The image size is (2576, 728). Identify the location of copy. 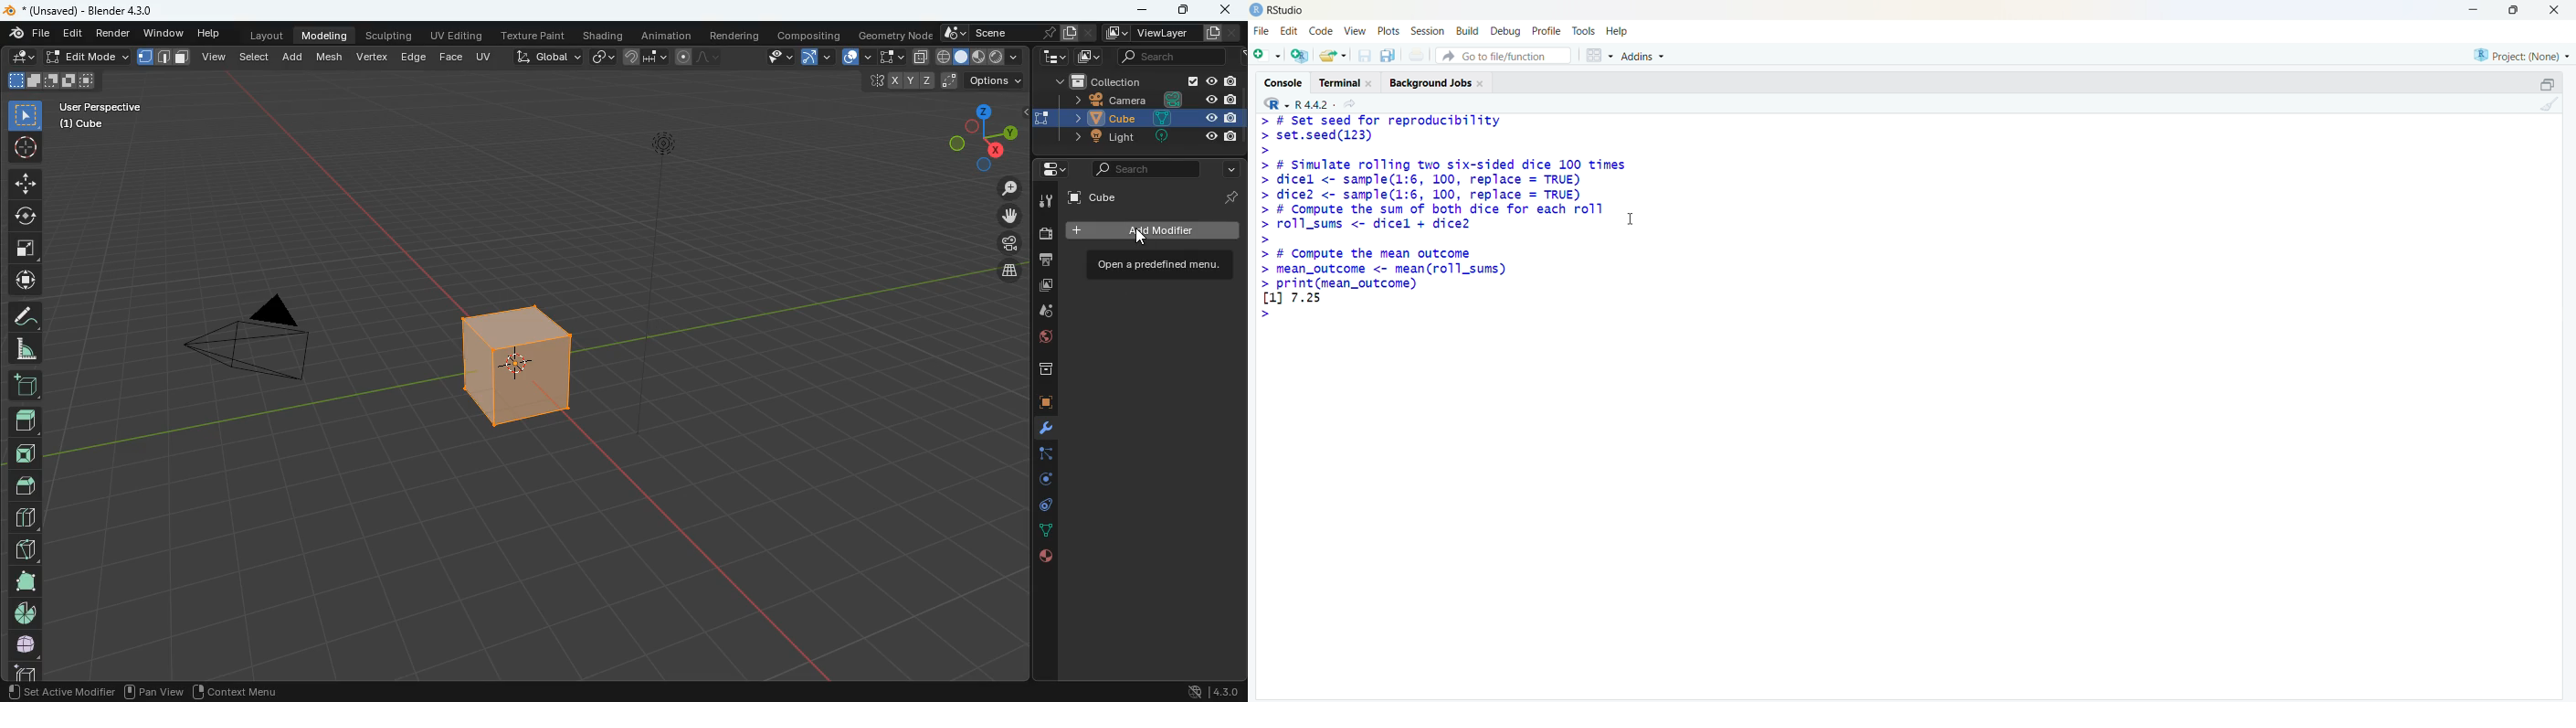
(1388, 55).